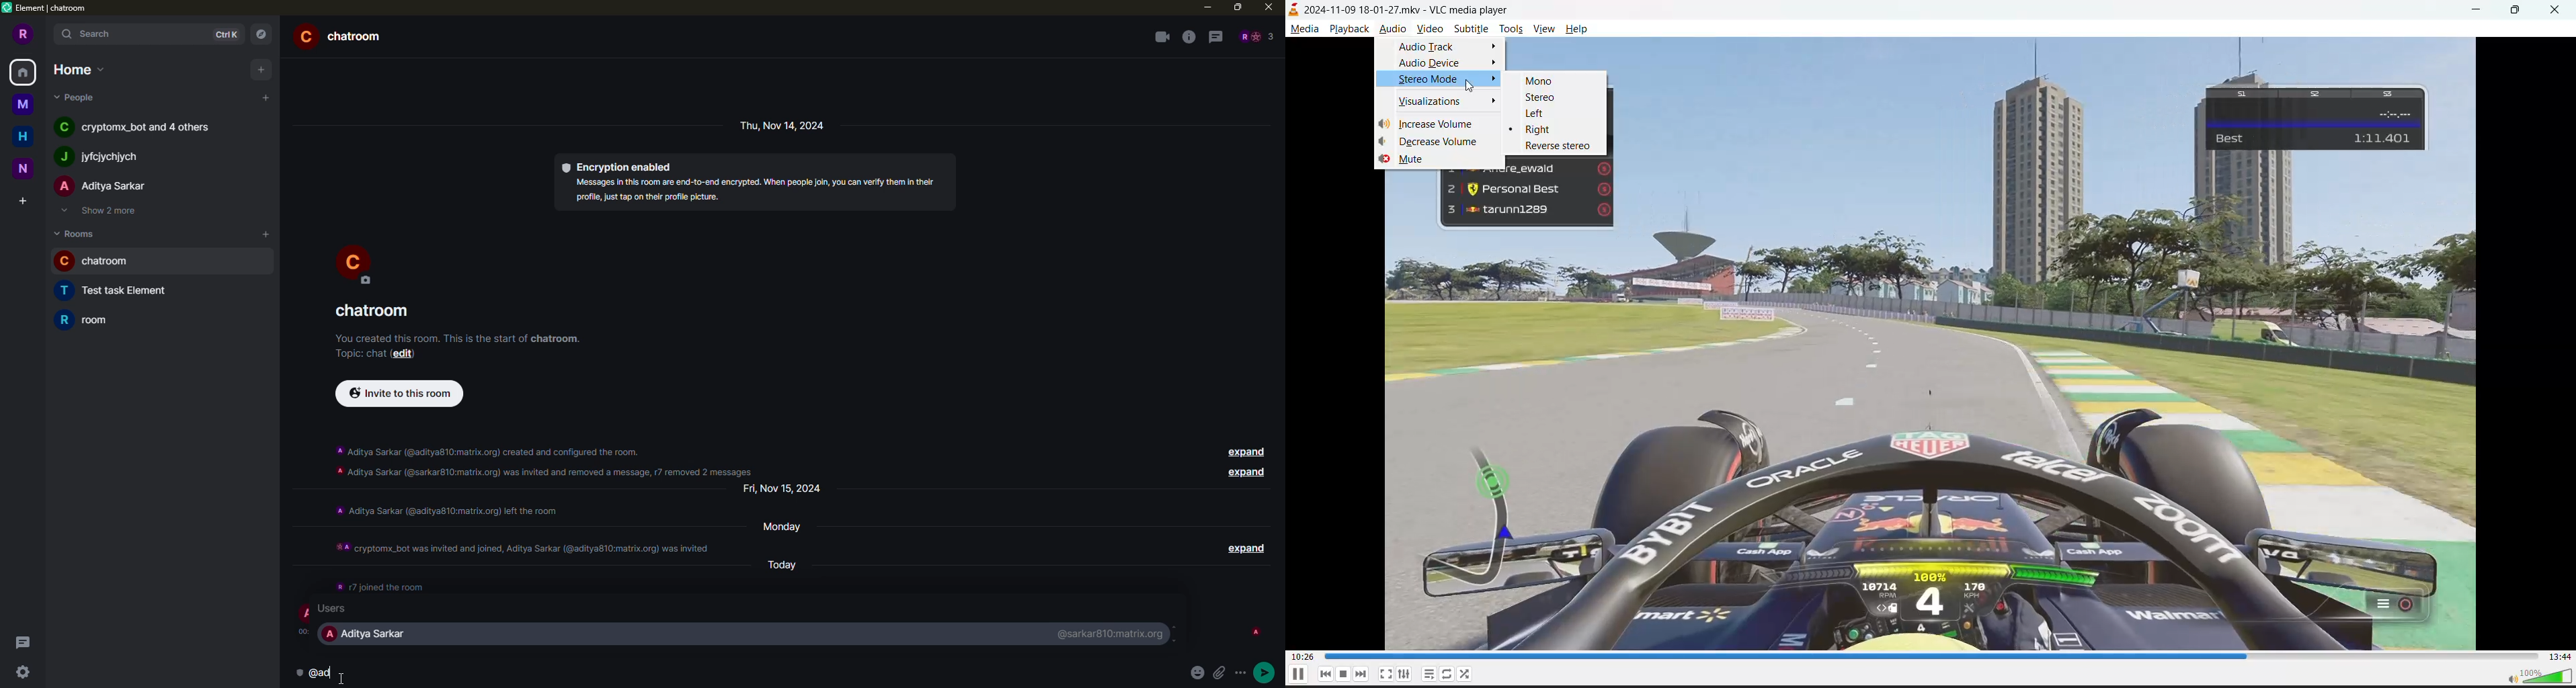 The width and height of the screenshot is (2576, 700). What do you see at coordinates (1525, 246) in the screenshot?
I see `preview` at bounding box center [1525, 246].